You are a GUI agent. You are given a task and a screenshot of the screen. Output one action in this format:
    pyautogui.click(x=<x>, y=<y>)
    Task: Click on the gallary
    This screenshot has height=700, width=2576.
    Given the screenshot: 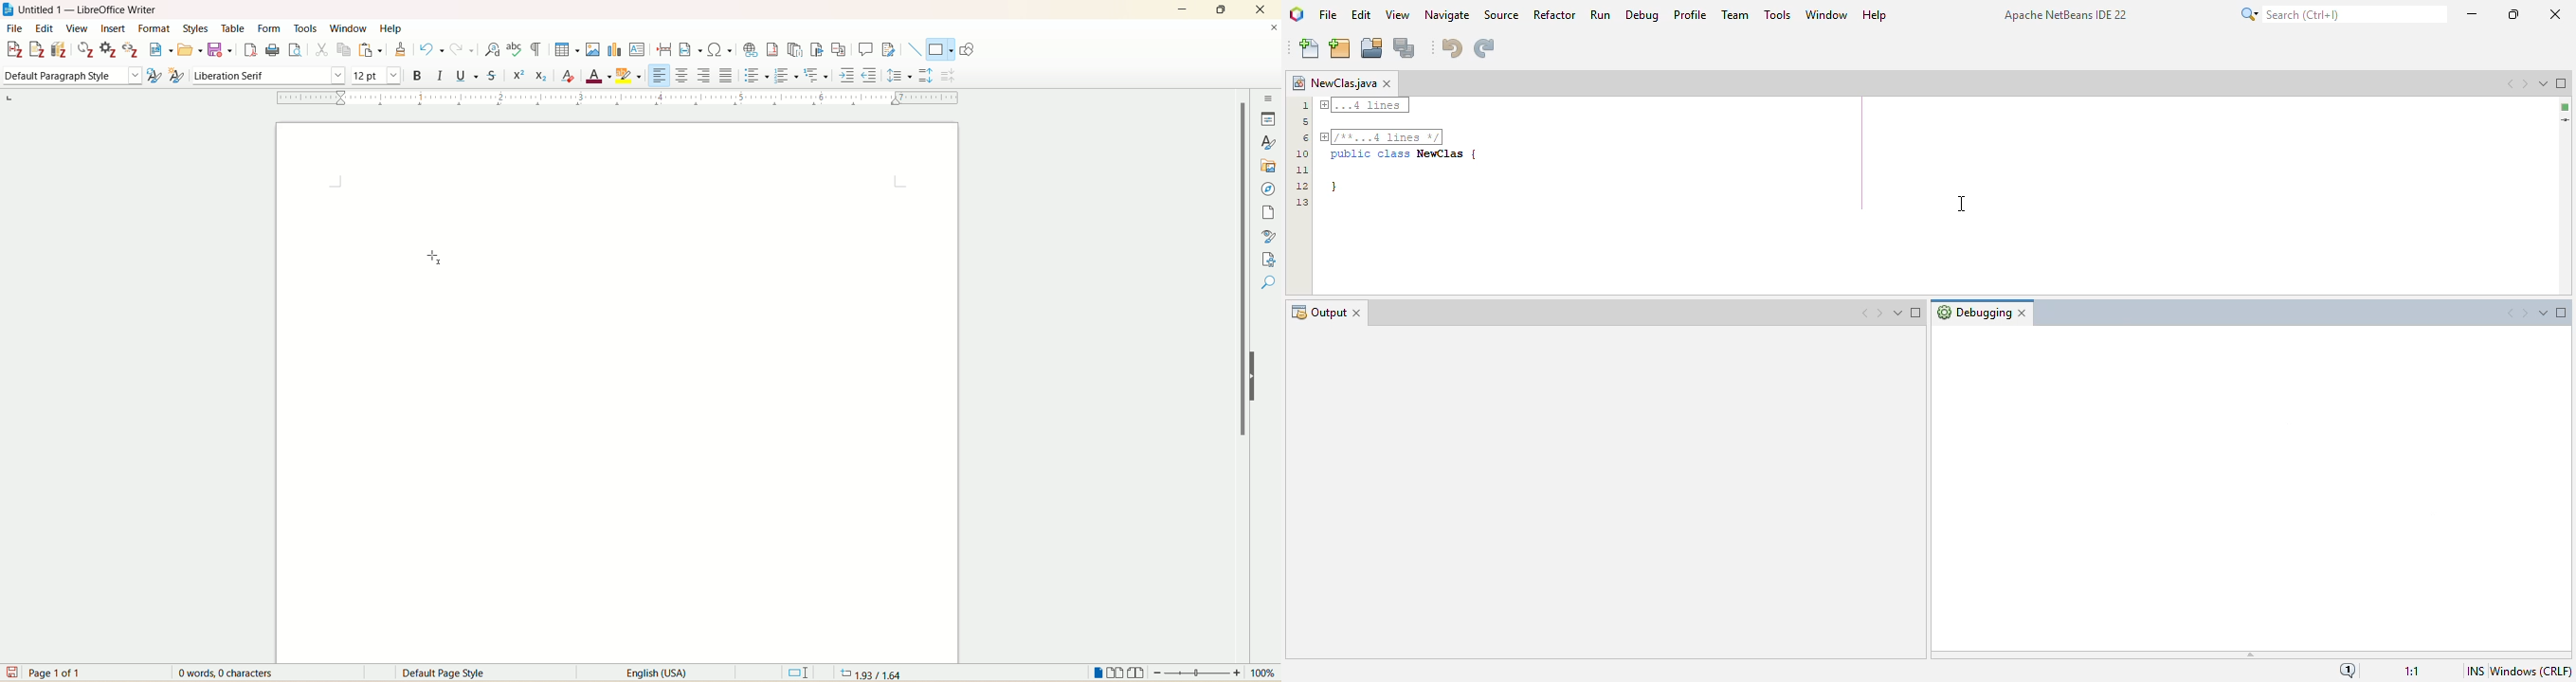 What is the action you would take?
    pyautogui.click(x=1270, y=166)
    